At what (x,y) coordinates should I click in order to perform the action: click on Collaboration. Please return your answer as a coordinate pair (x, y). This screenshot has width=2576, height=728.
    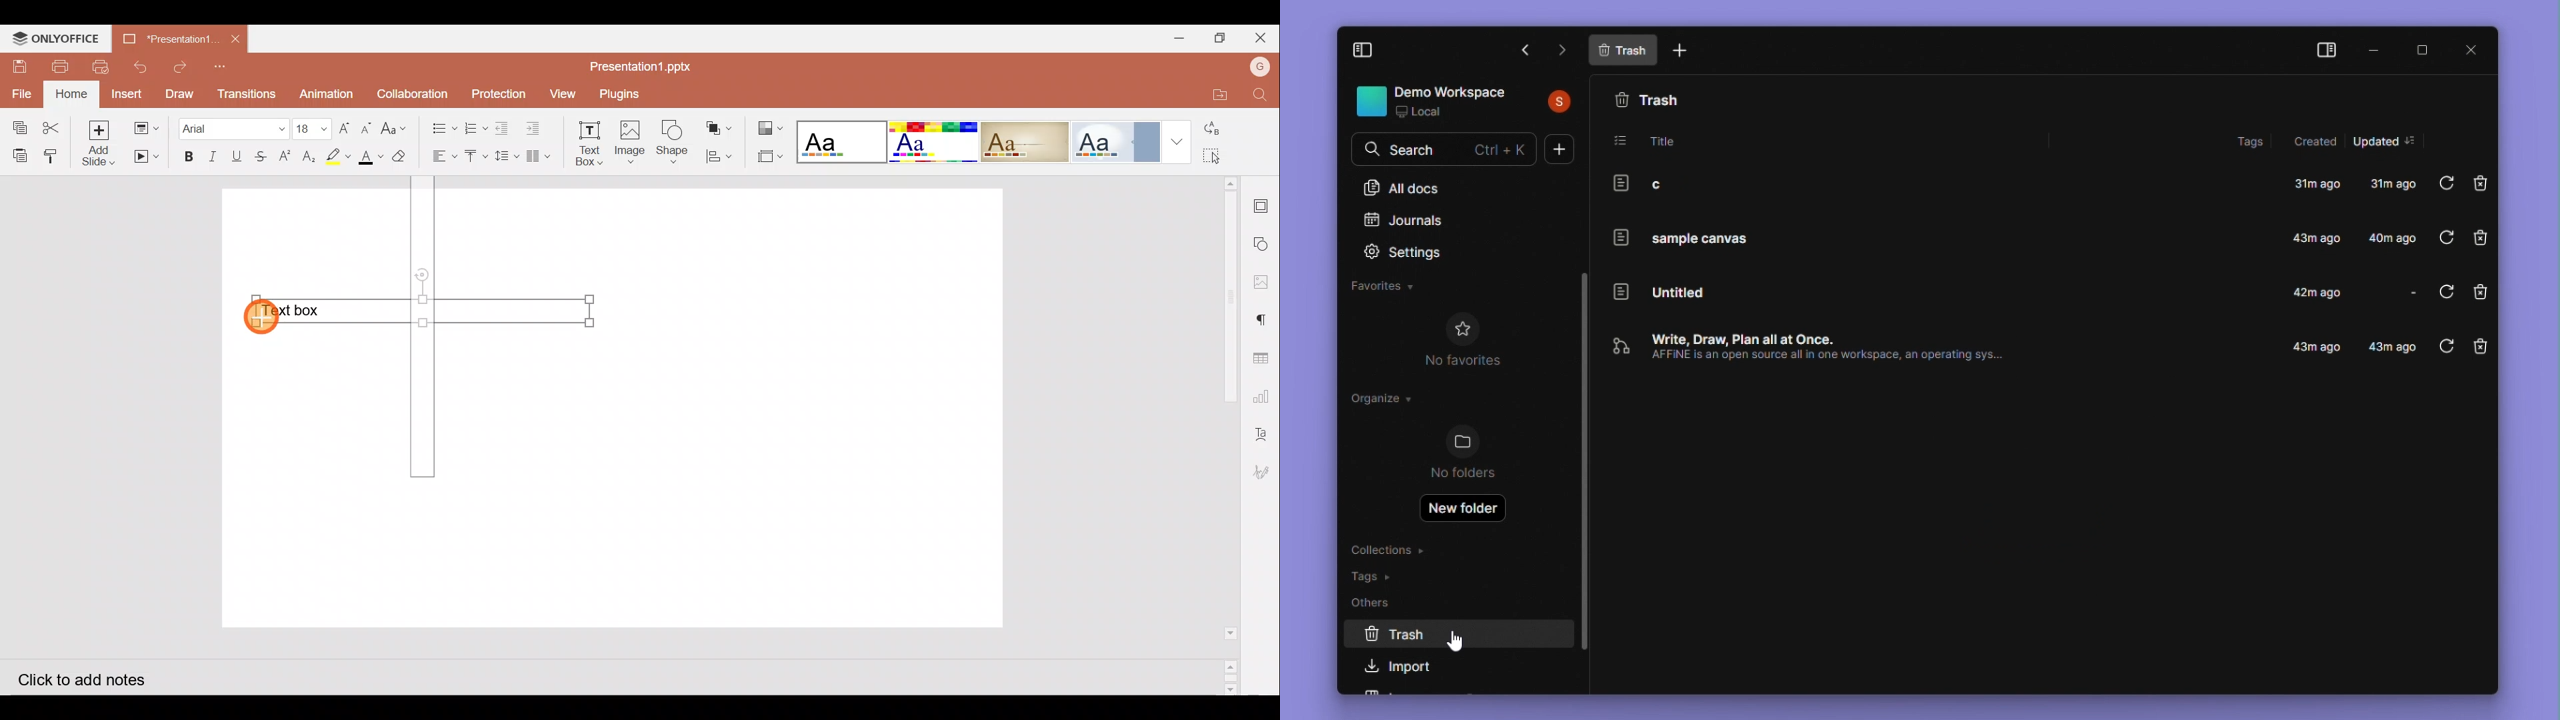
    Looking at the image, I should click on (413, 93).